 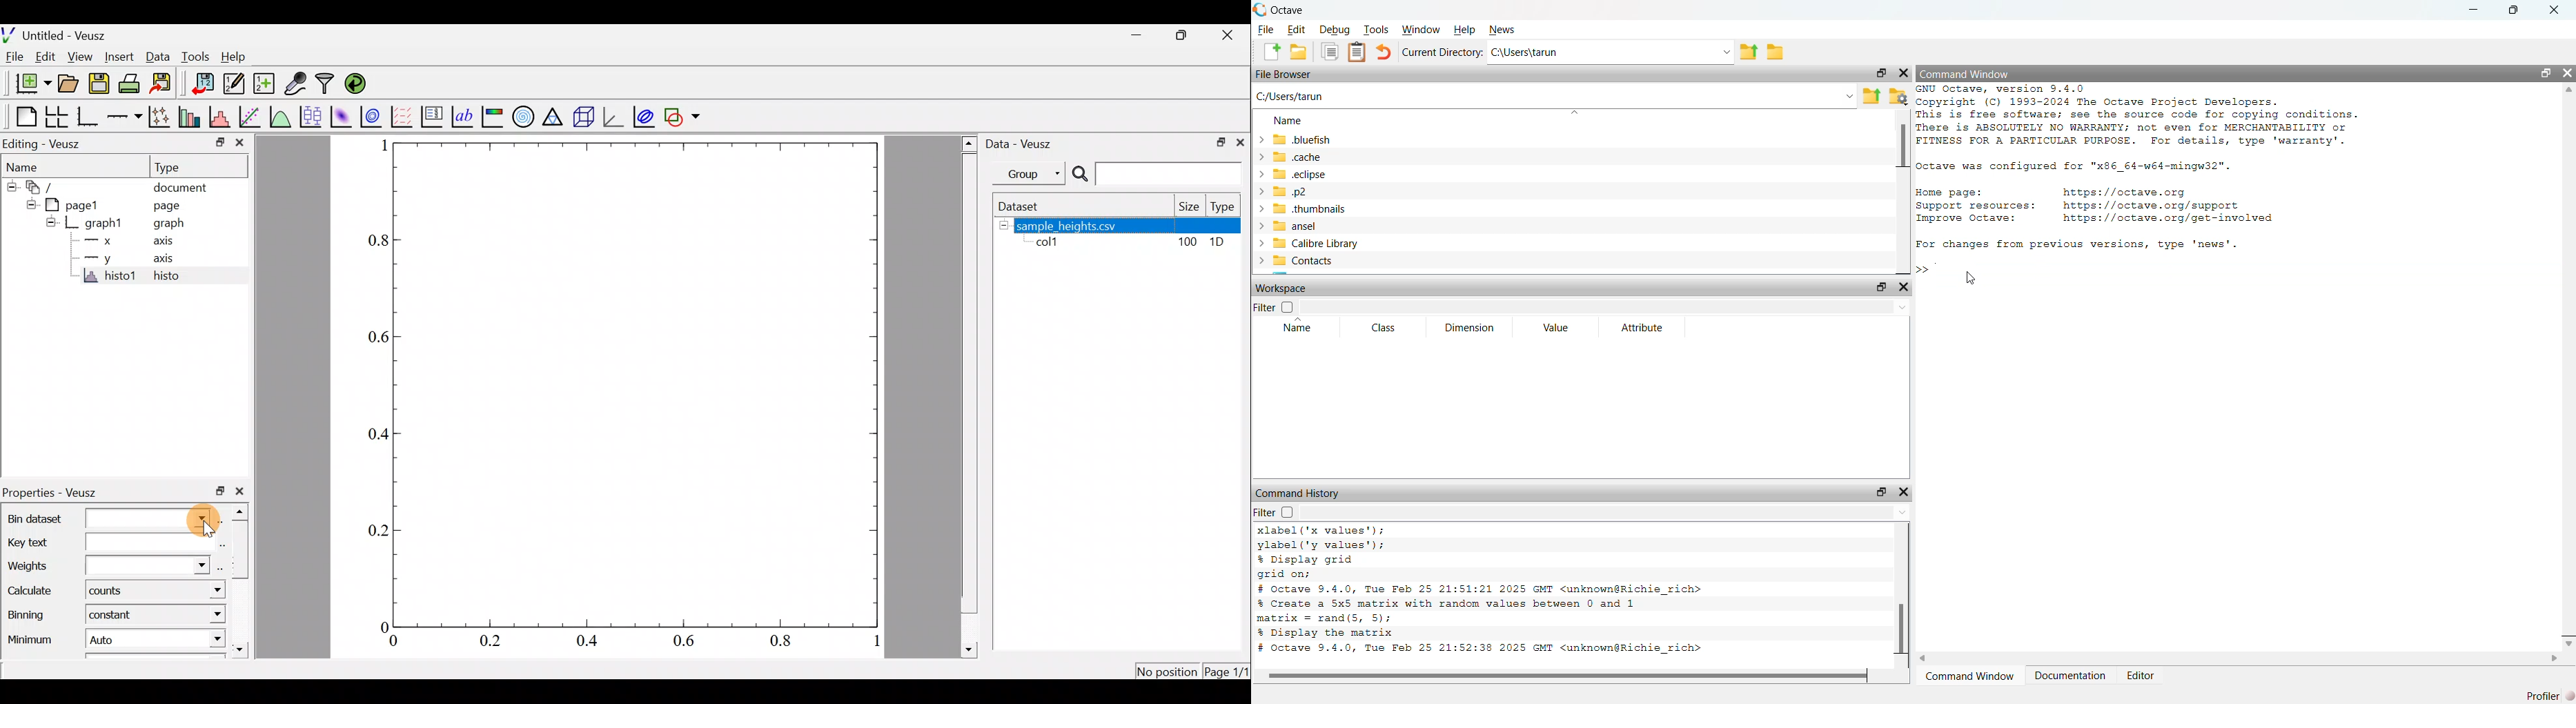 I want to click on capture remote data, so click(x=295, y=83).